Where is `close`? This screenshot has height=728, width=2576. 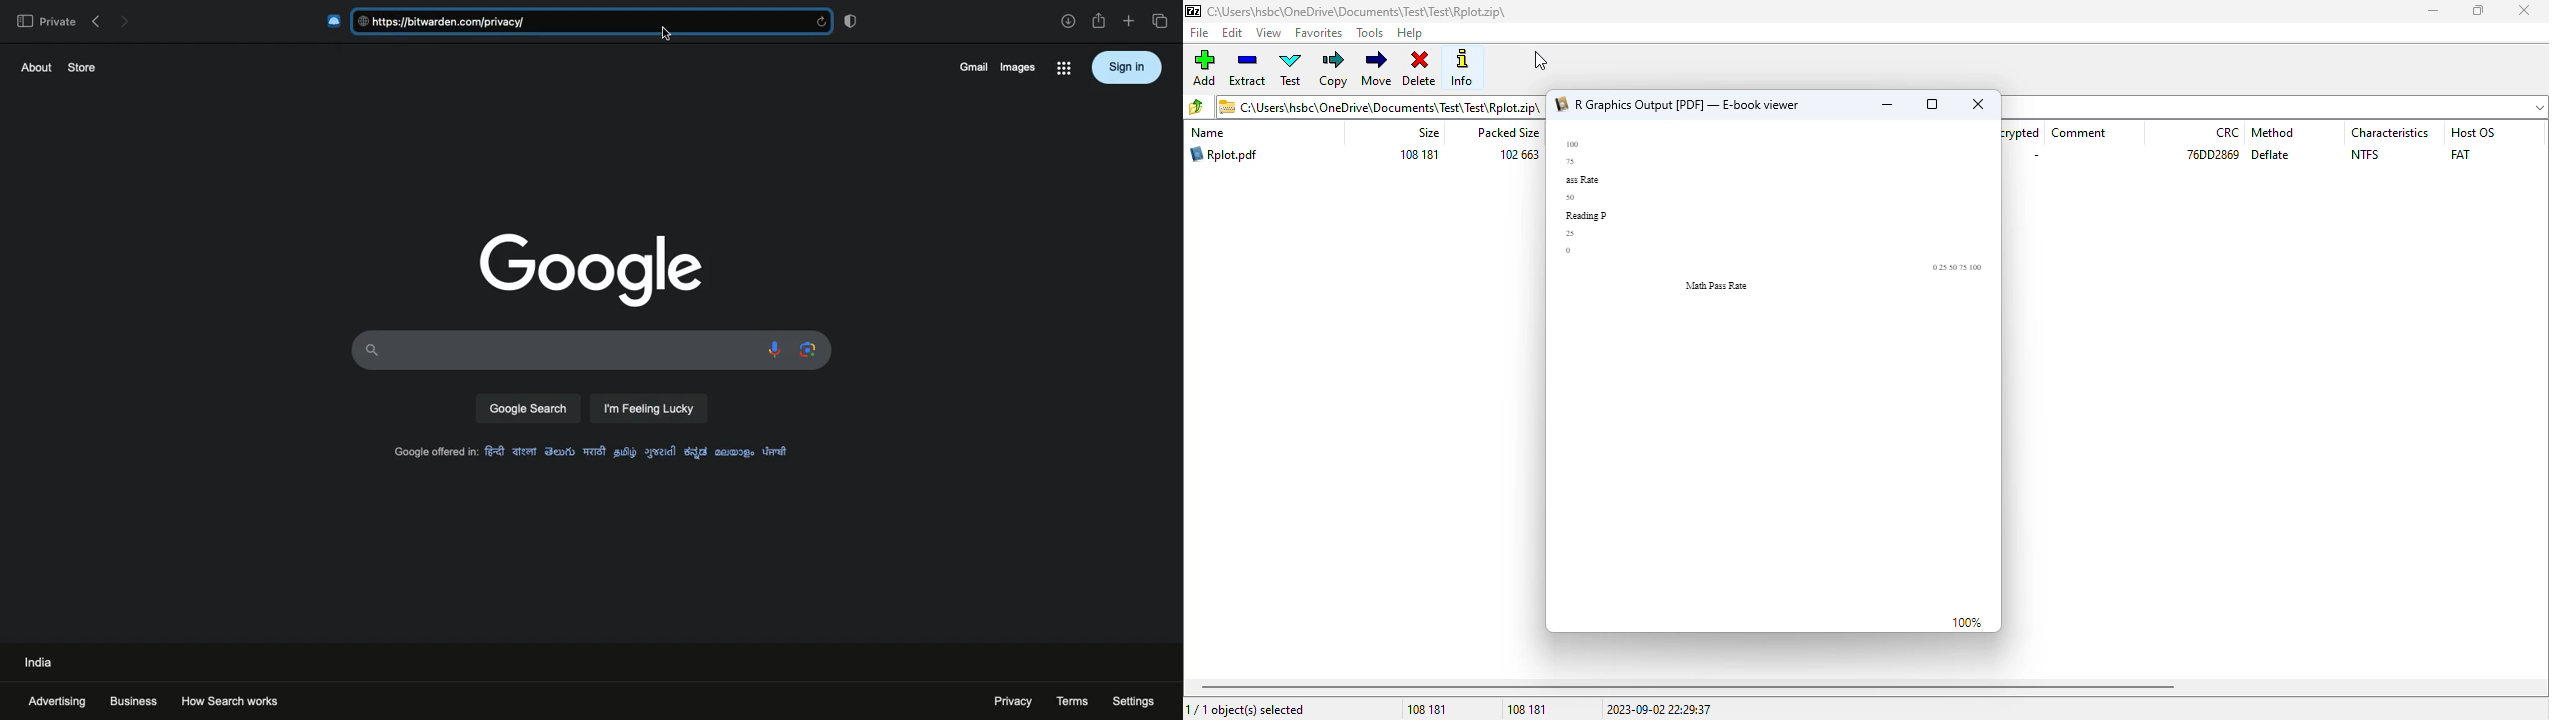
close is located at coordinates (1978, 104).